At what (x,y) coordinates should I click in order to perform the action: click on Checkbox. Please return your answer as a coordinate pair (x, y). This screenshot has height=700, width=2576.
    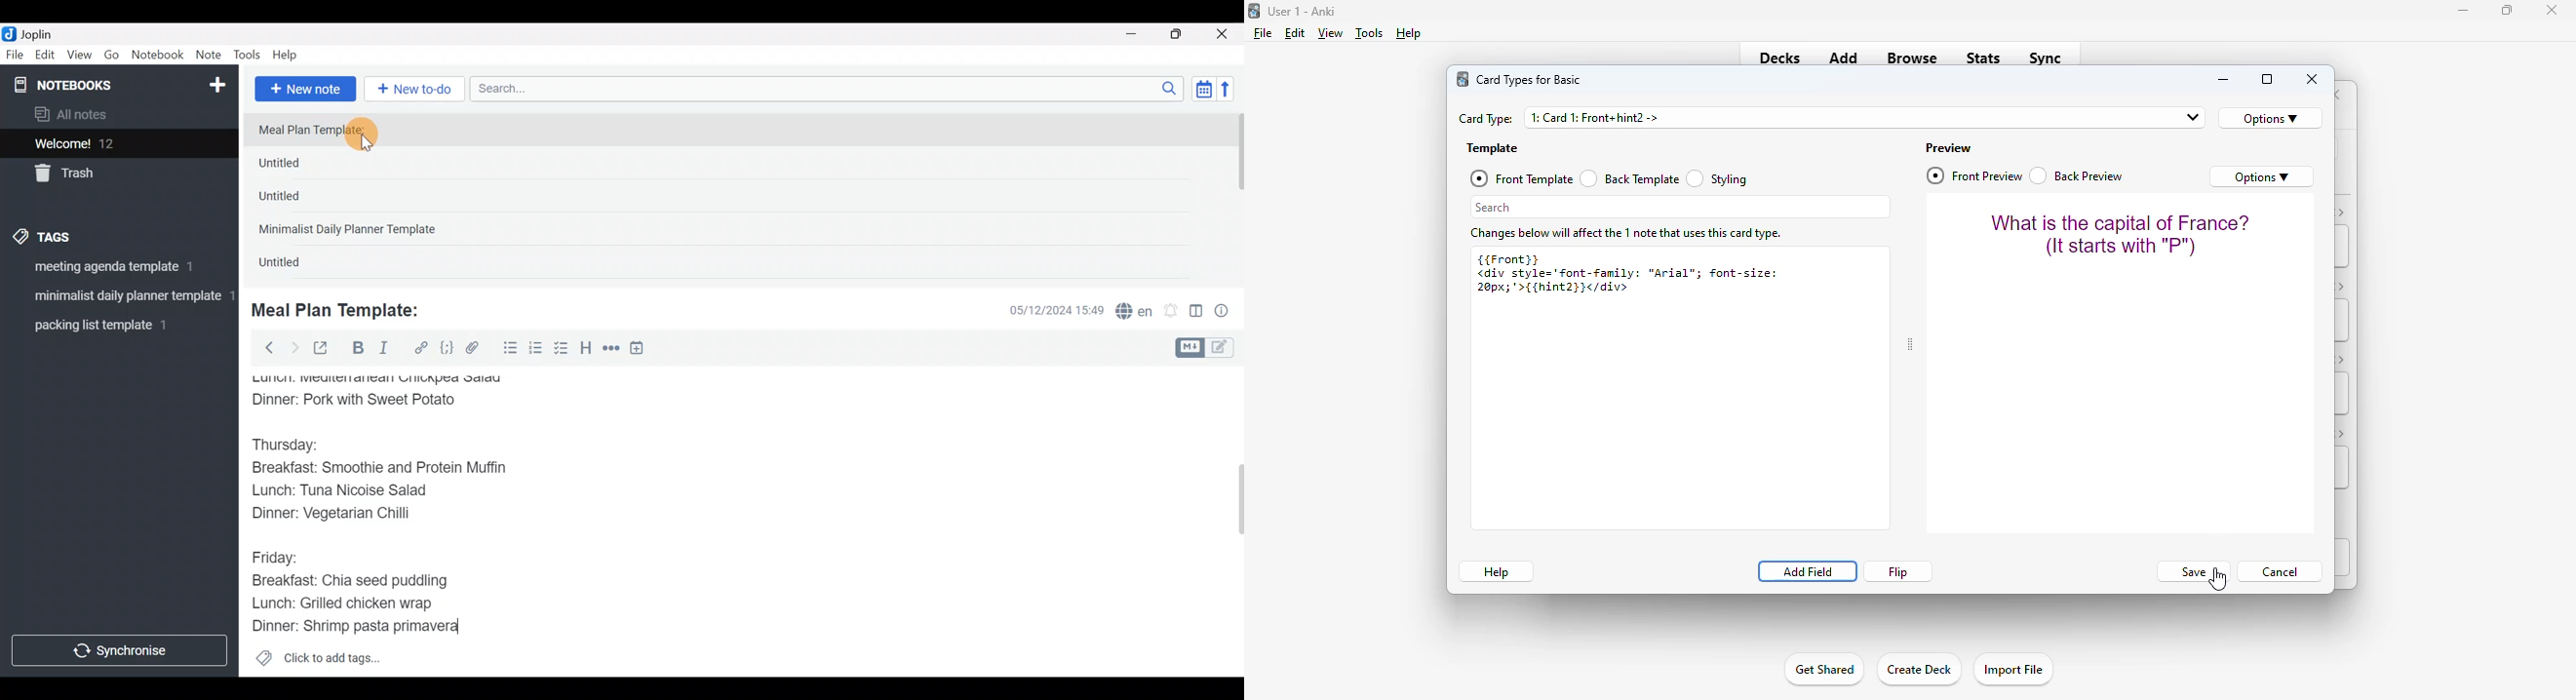
    Looking at the image, I should click on (563, 349).